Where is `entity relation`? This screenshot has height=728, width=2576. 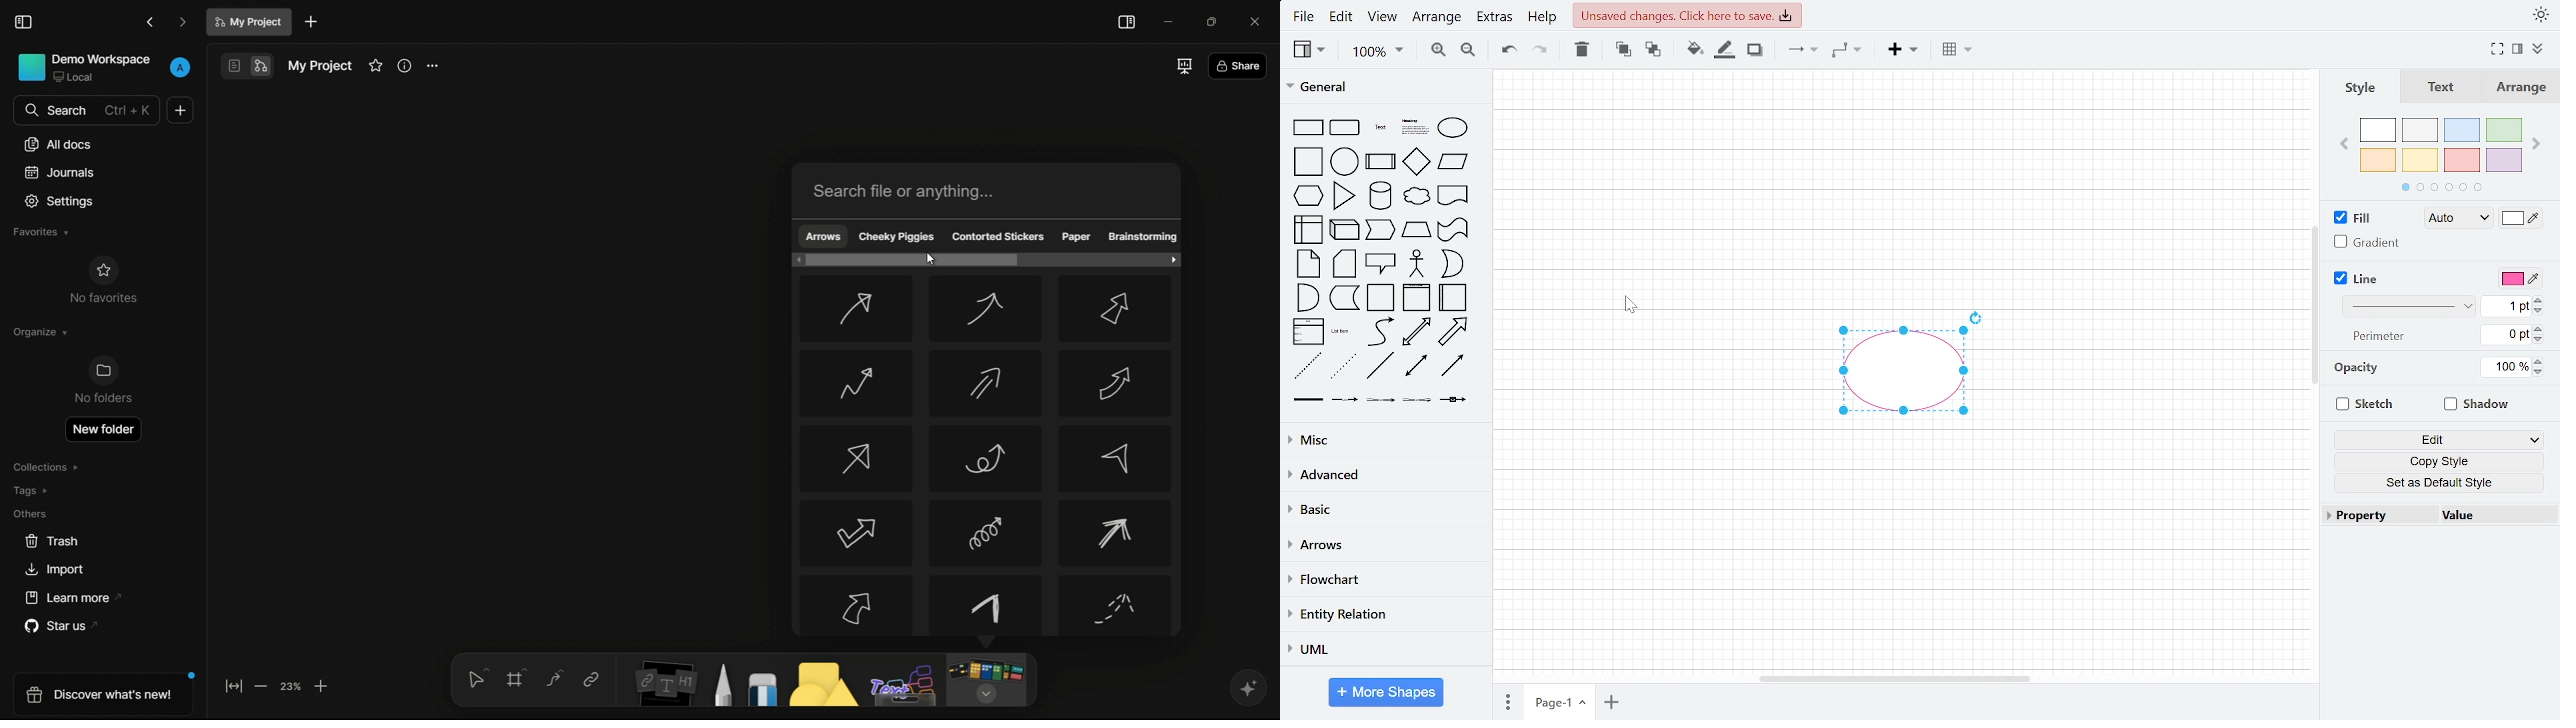 entity relation is located at coordinates (1379, 616).